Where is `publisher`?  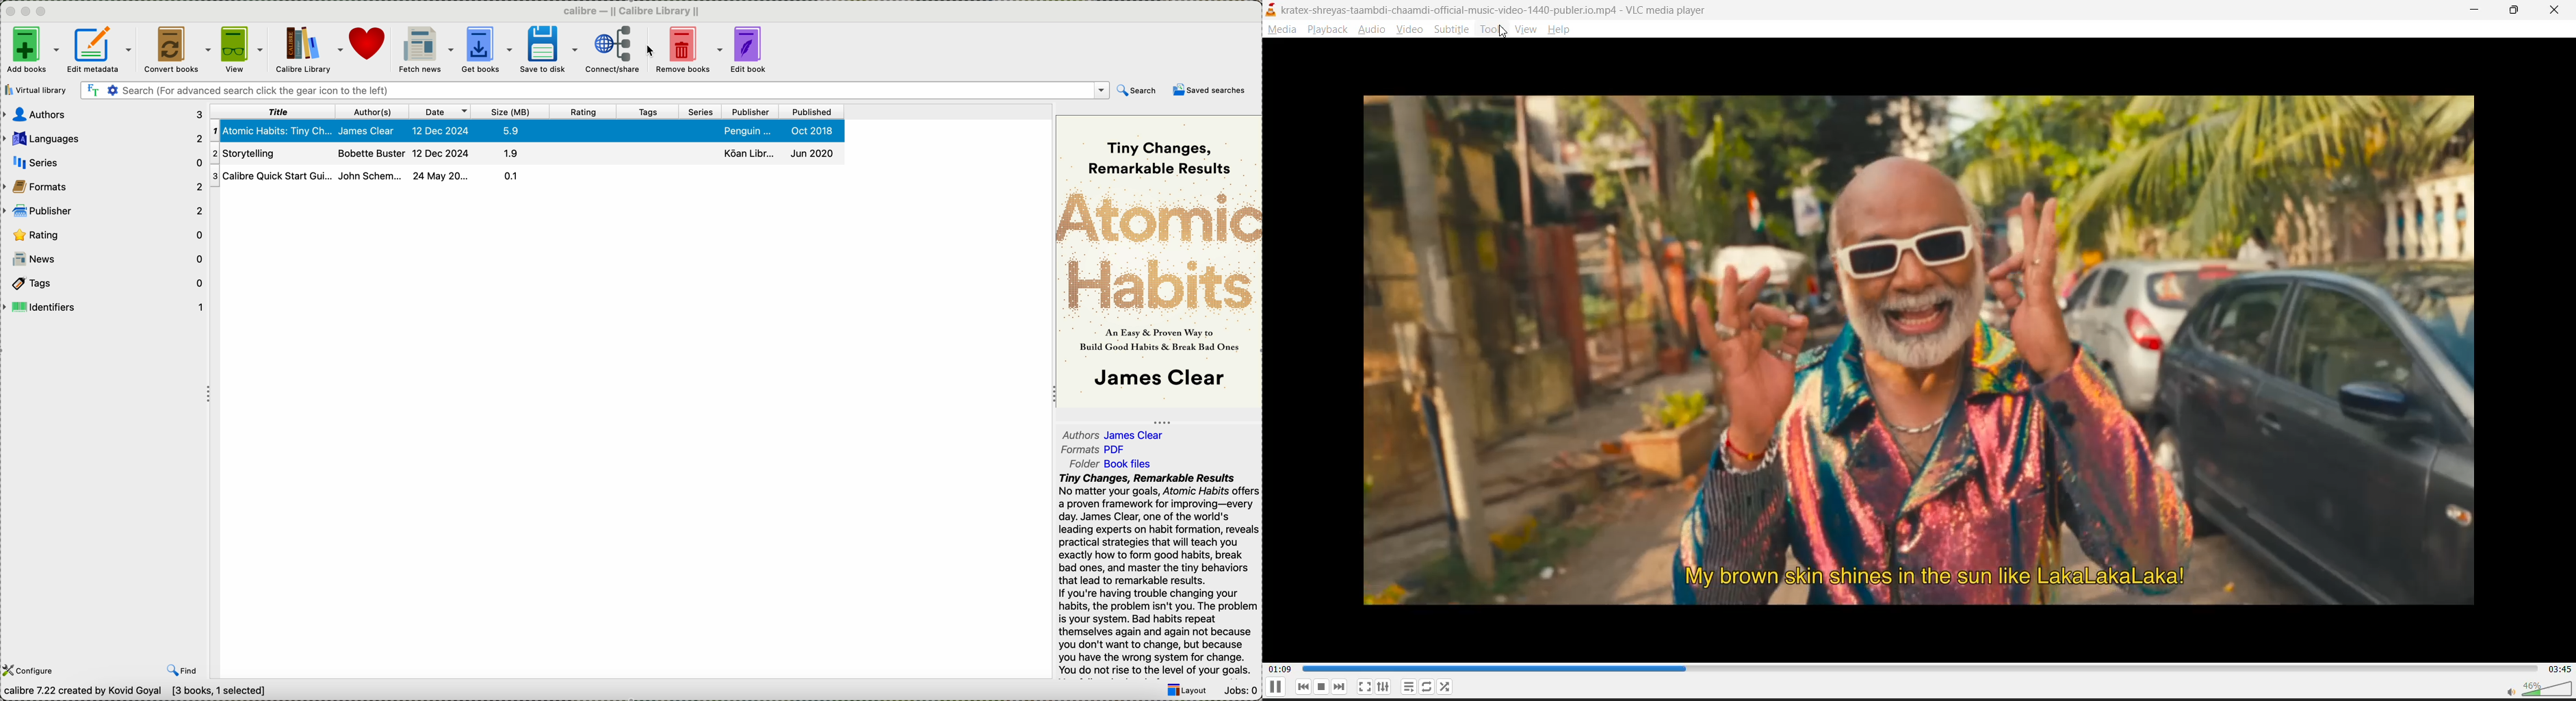
publisher is located at coordinates (753, 112).